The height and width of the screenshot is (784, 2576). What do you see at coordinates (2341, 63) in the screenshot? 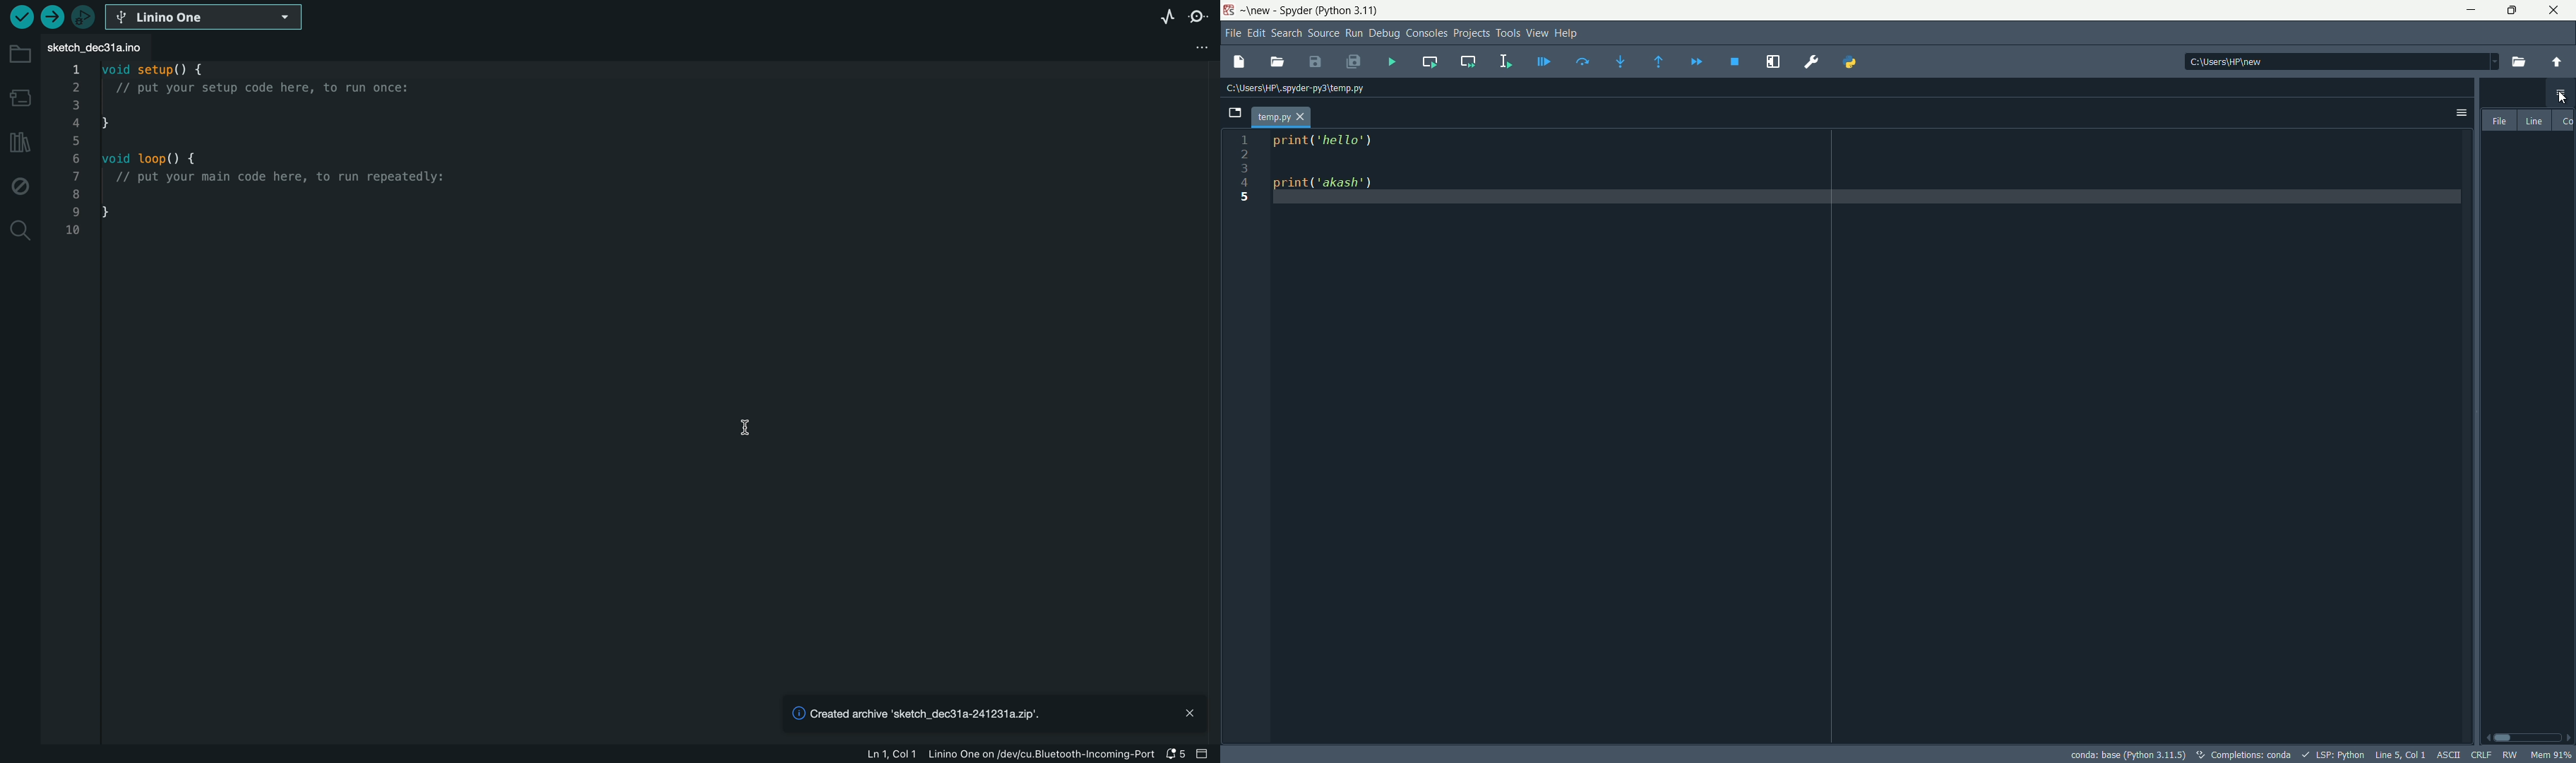
I see `directory` at bounding box center [2341, 63].